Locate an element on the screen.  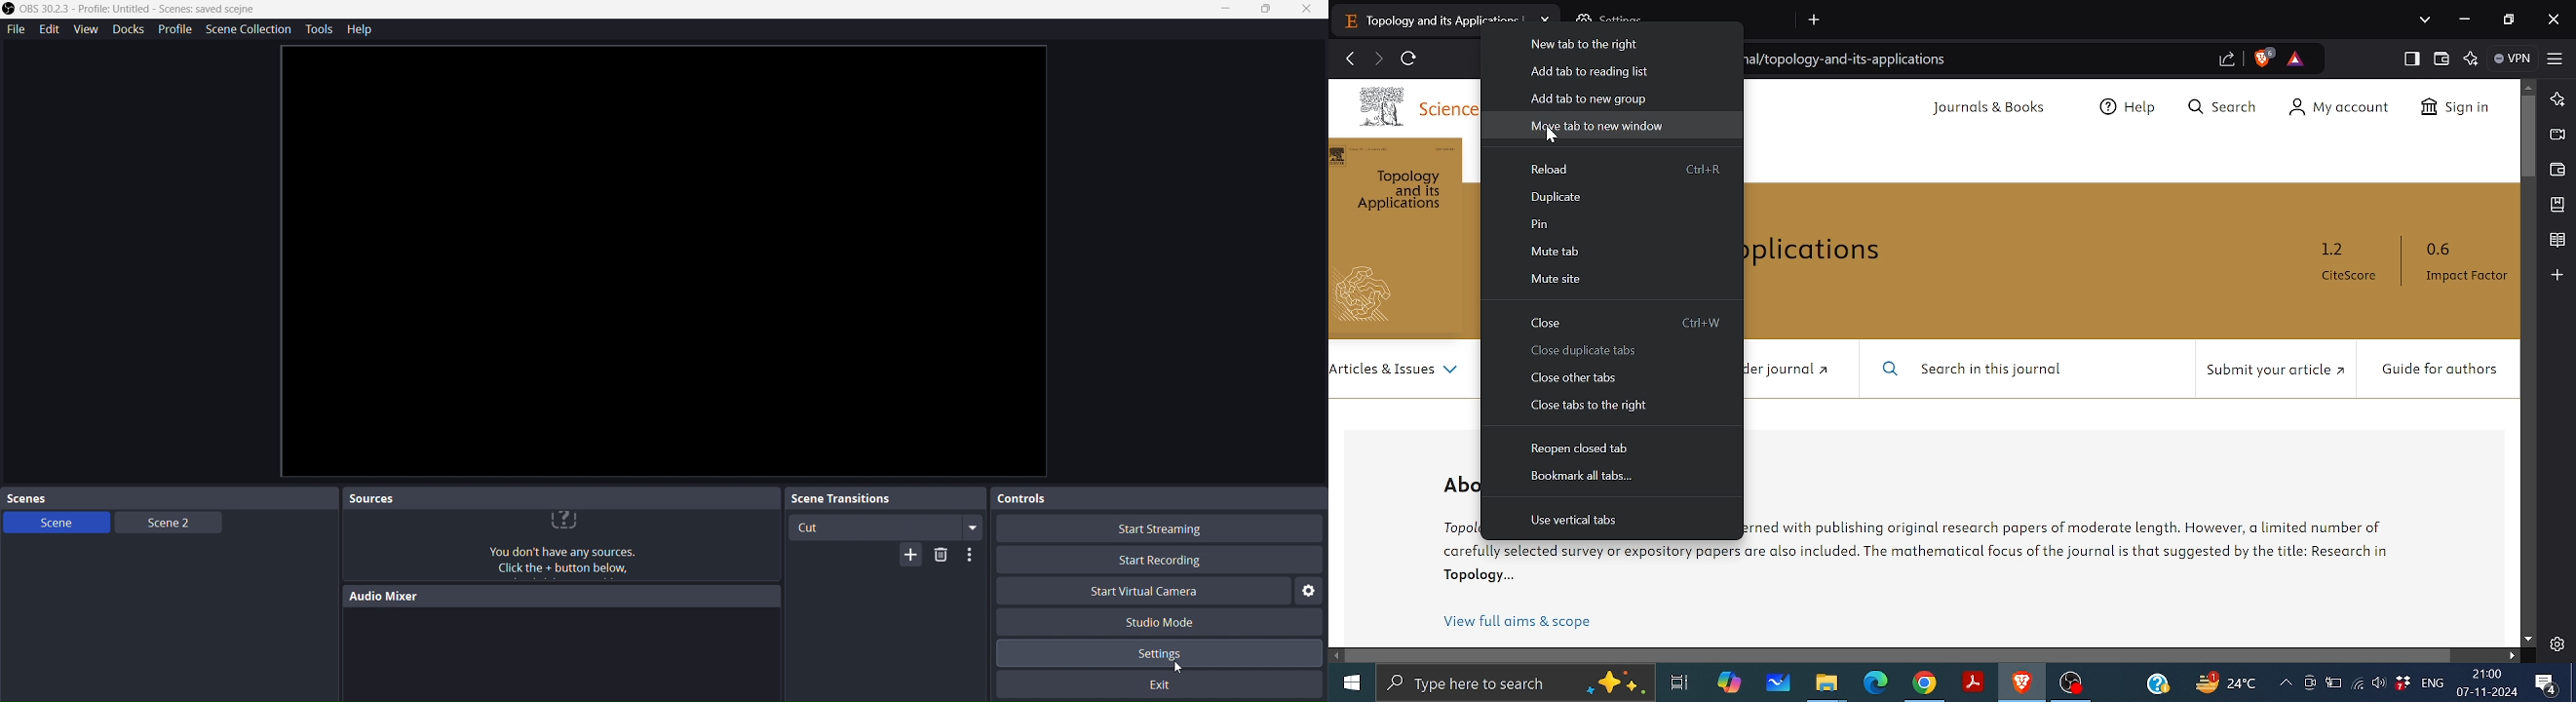
Edit is located at coordinates (50, 29).